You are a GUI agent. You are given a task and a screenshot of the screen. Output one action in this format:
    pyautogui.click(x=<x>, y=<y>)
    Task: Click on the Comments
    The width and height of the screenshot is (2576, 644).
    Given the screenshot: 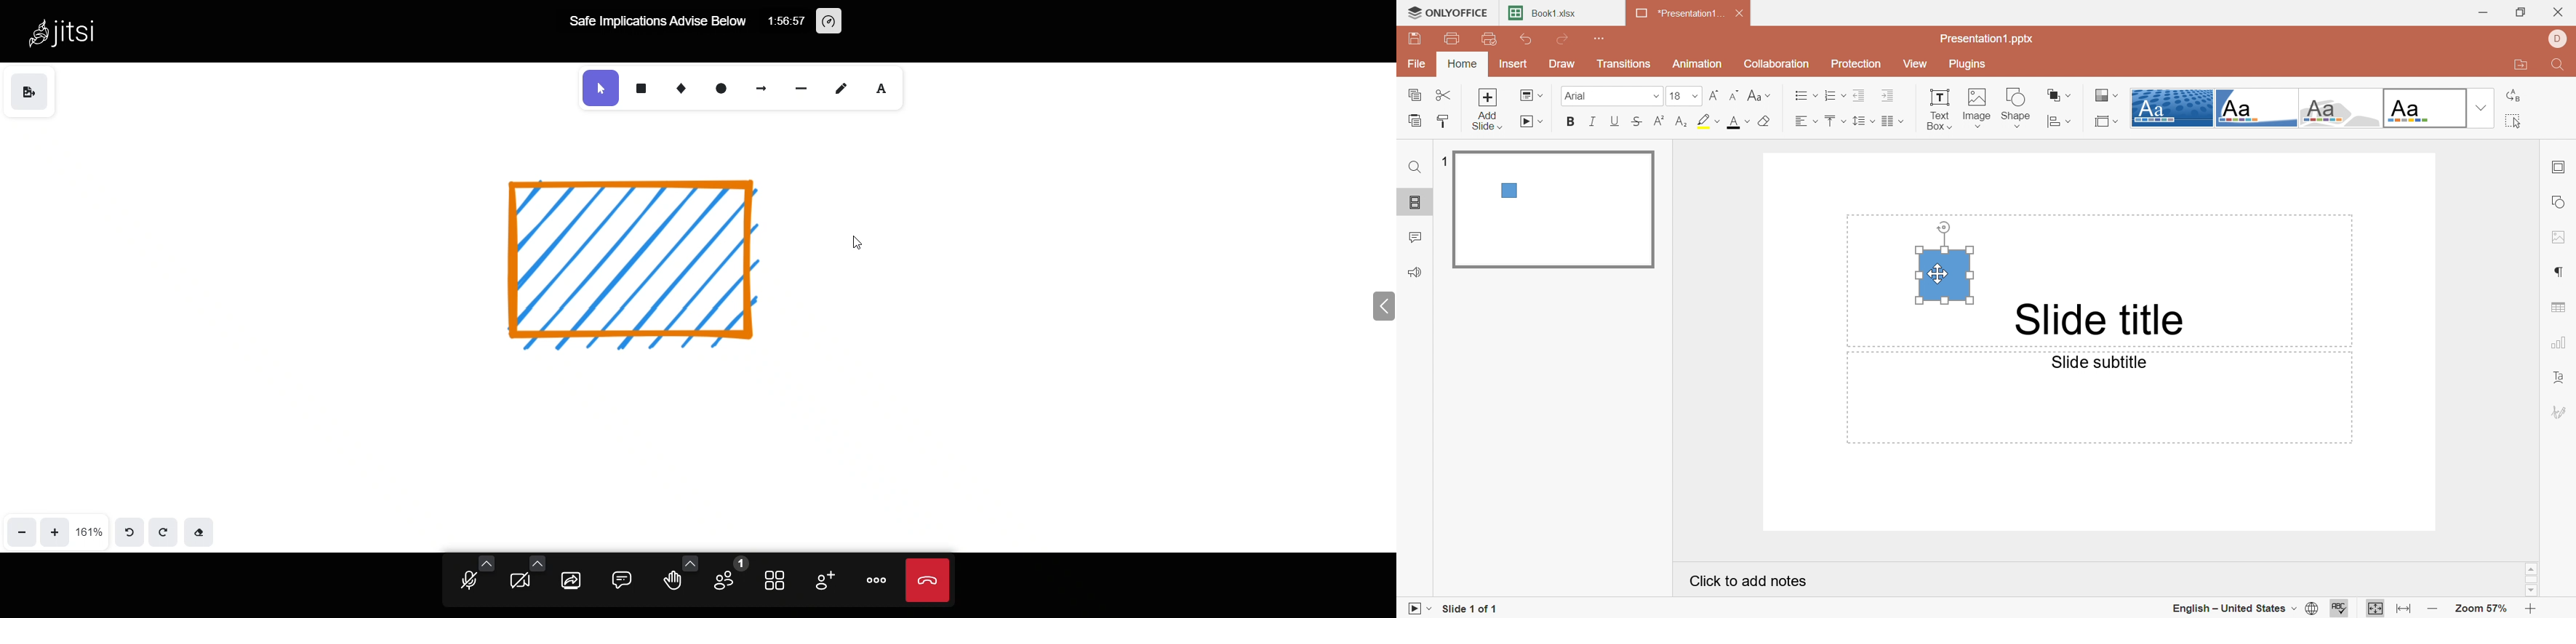 What is the action you would take?
    pyautogui.click(x=1414, y=238)
    